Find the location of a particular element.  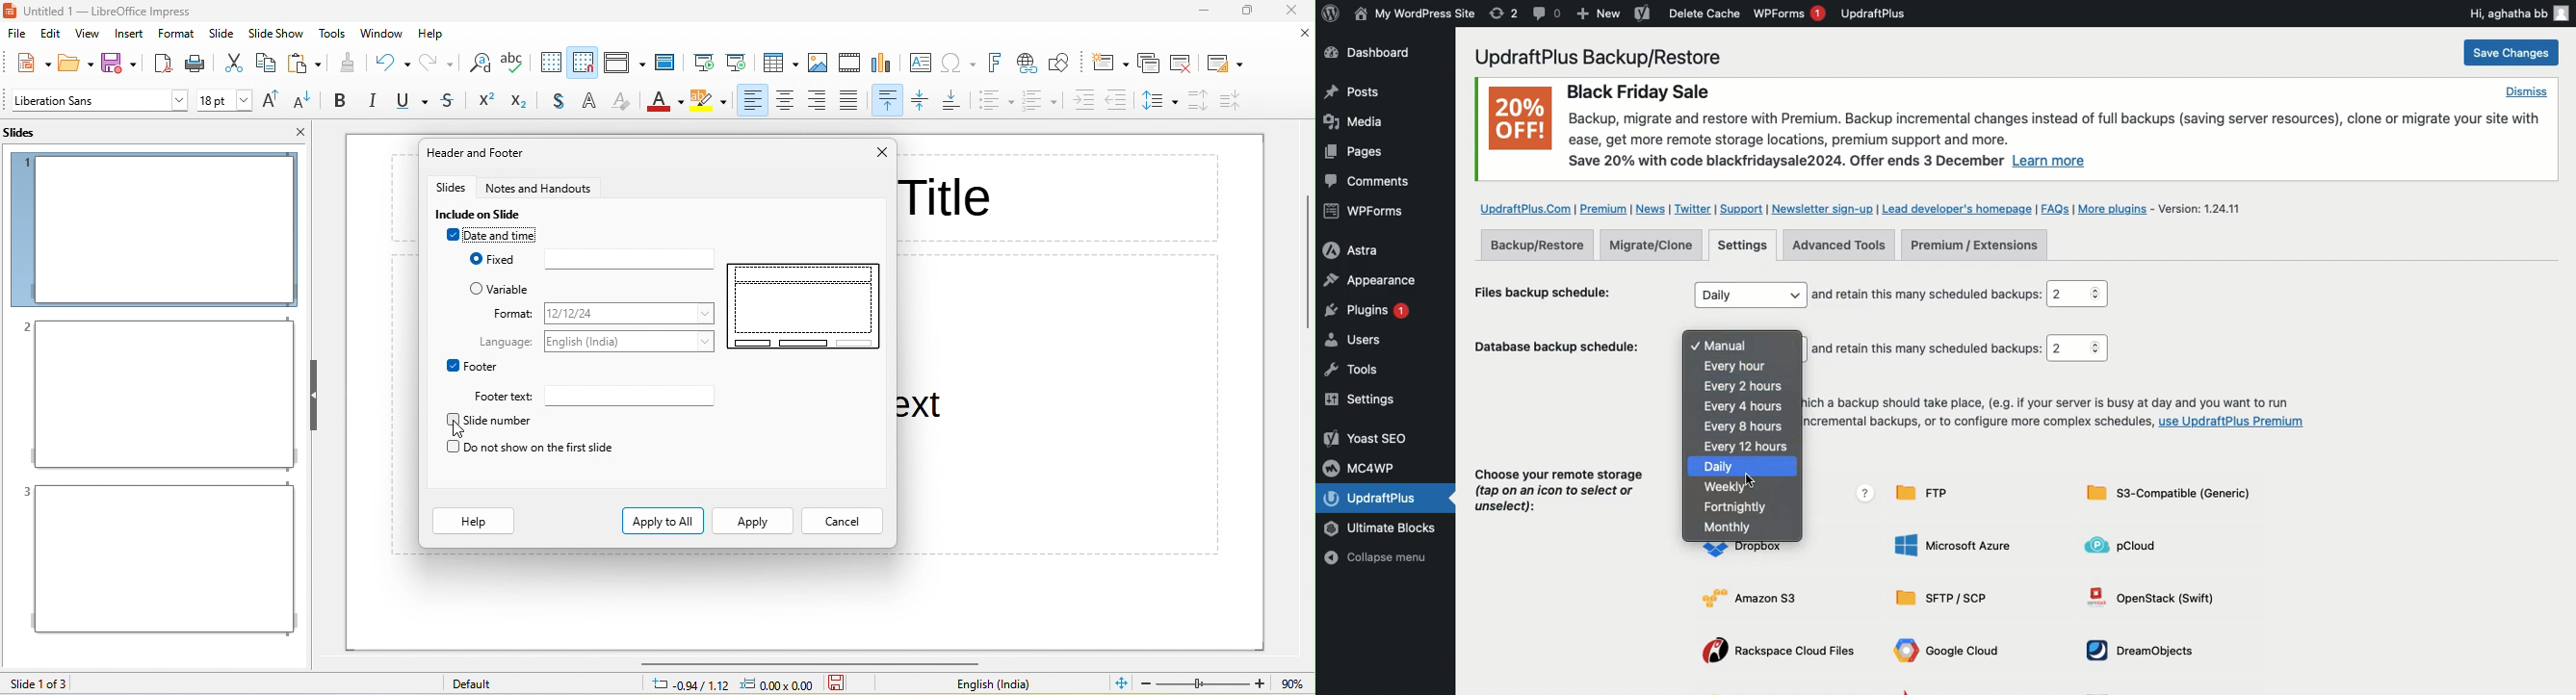

find and replace is located at coordinates (478, 64).